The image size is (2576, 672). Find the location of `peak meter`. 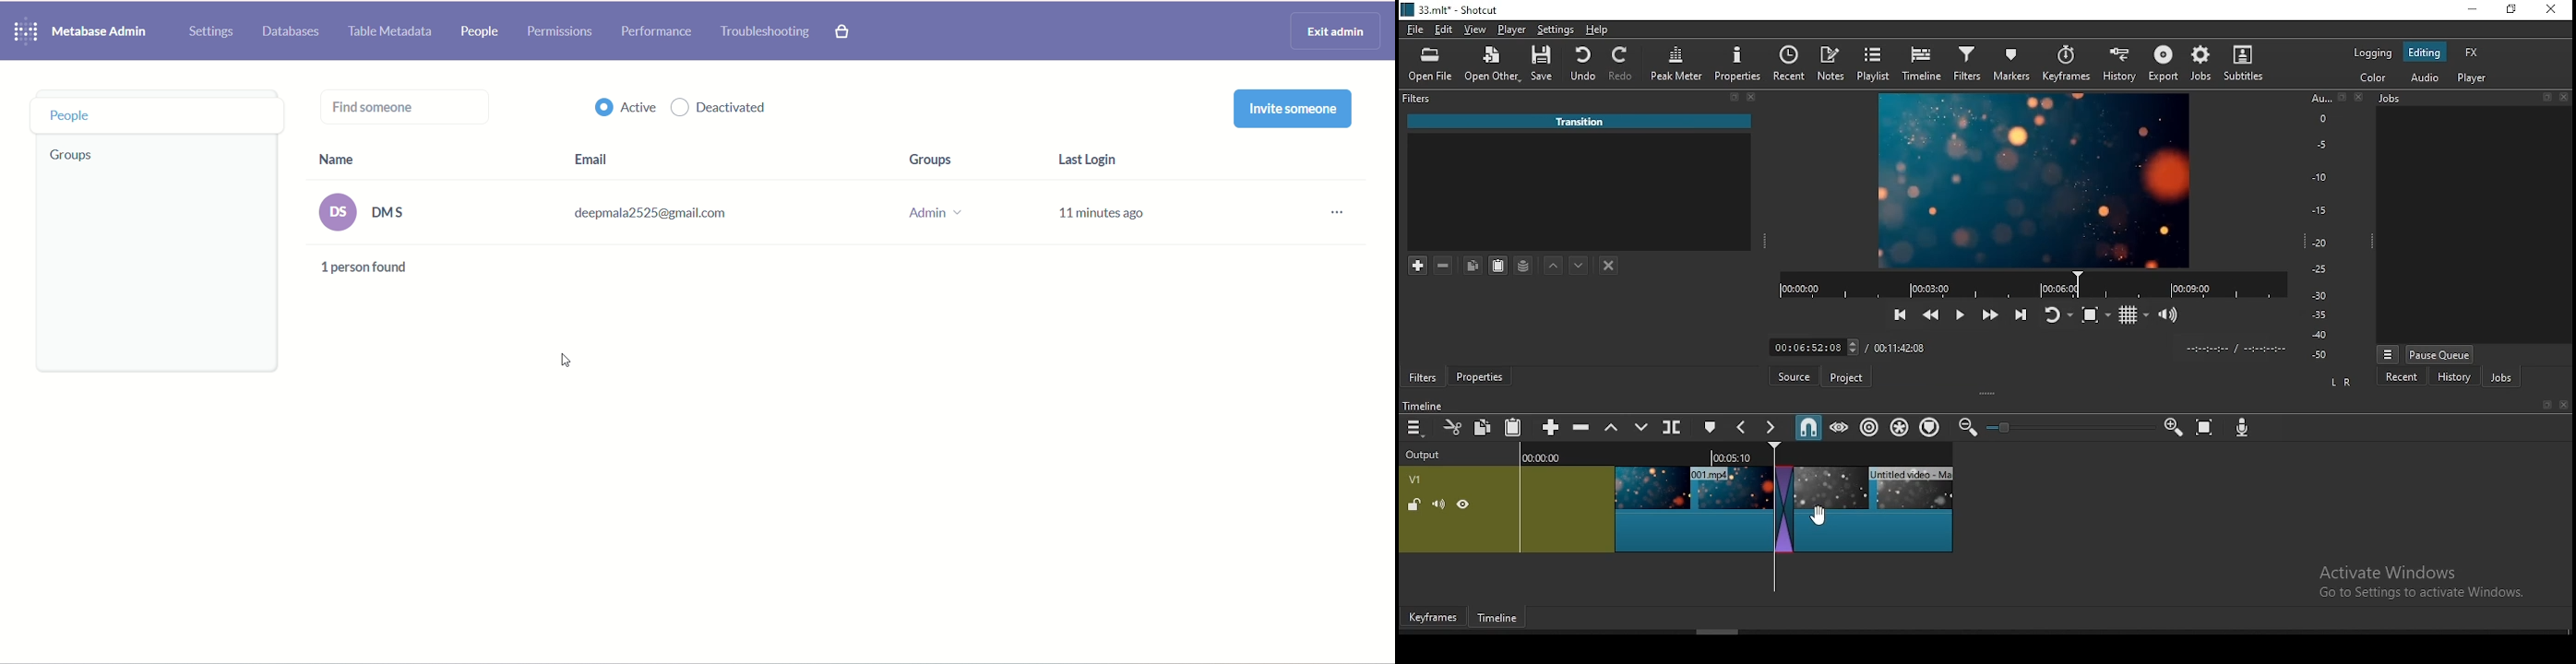

peak meter is located at coordinates (1678, 64).